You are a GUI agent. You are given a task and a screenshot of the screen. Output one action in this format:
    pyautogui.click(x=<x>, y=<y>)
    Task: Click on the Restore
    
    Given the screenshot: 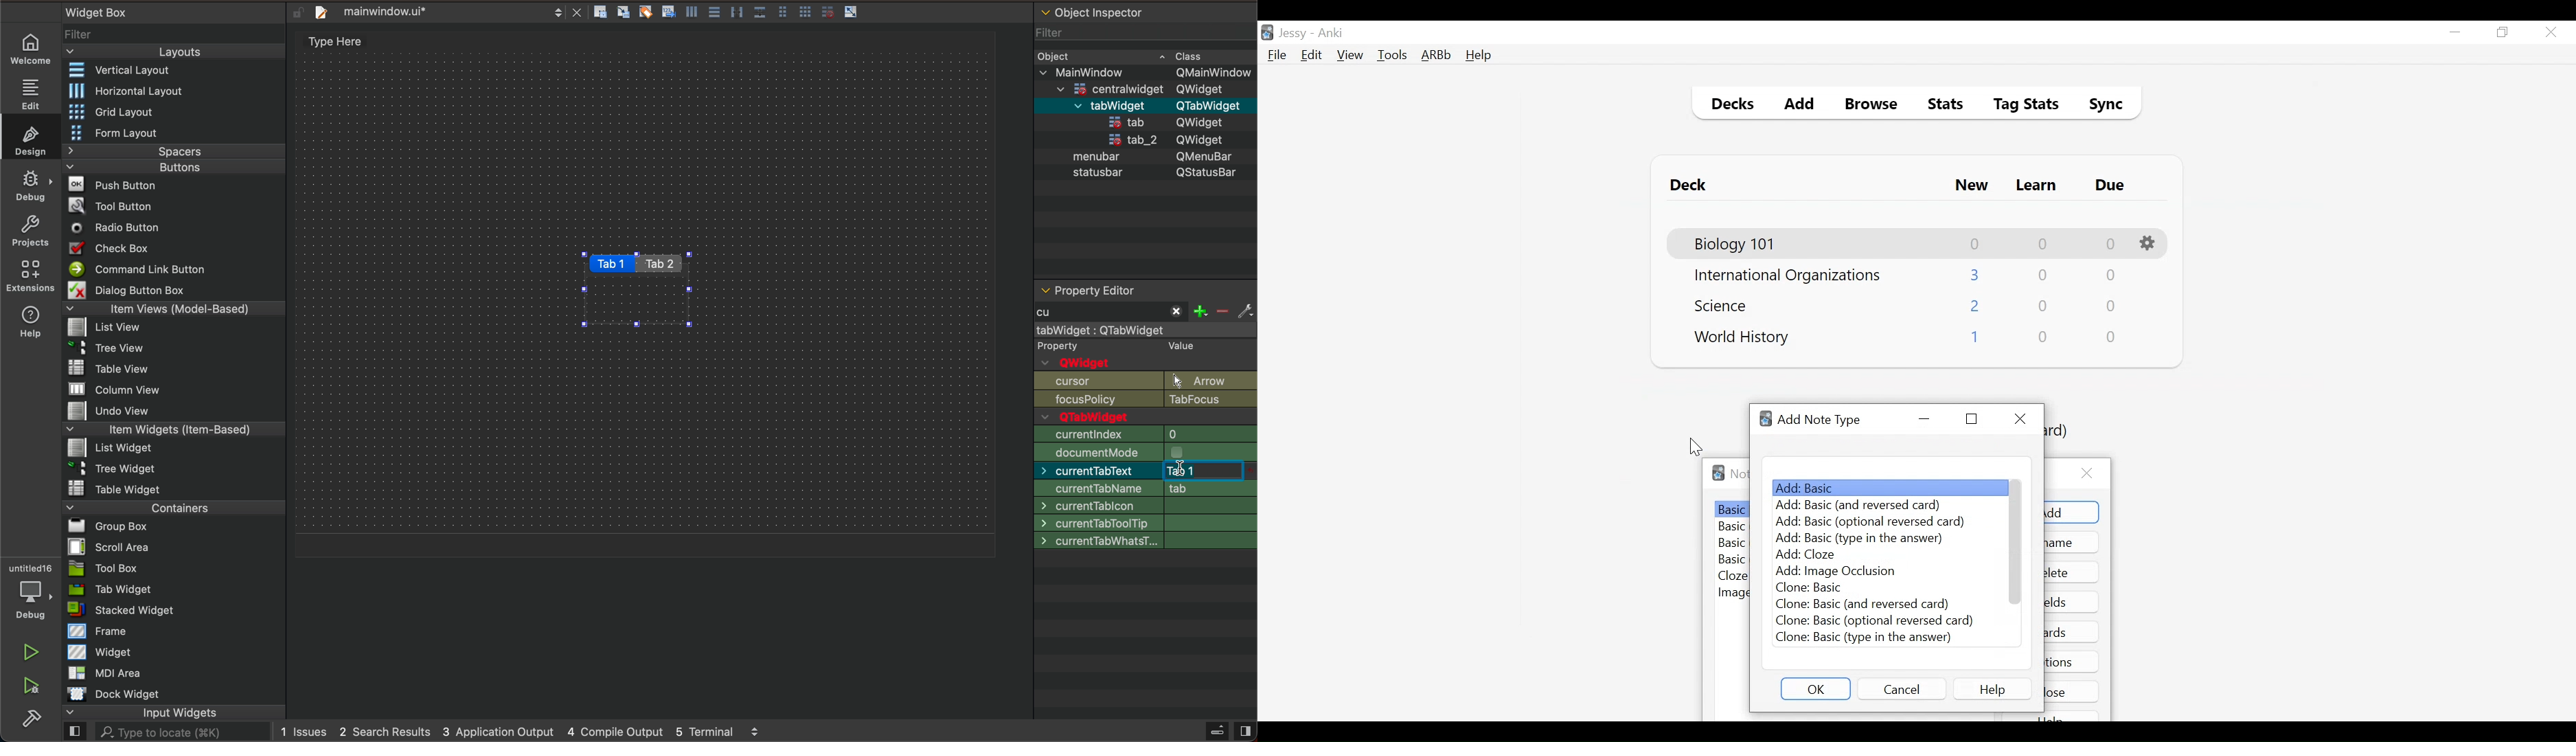 What is the action you would take?
    pyautogui.click(x=1971, y=419)
    